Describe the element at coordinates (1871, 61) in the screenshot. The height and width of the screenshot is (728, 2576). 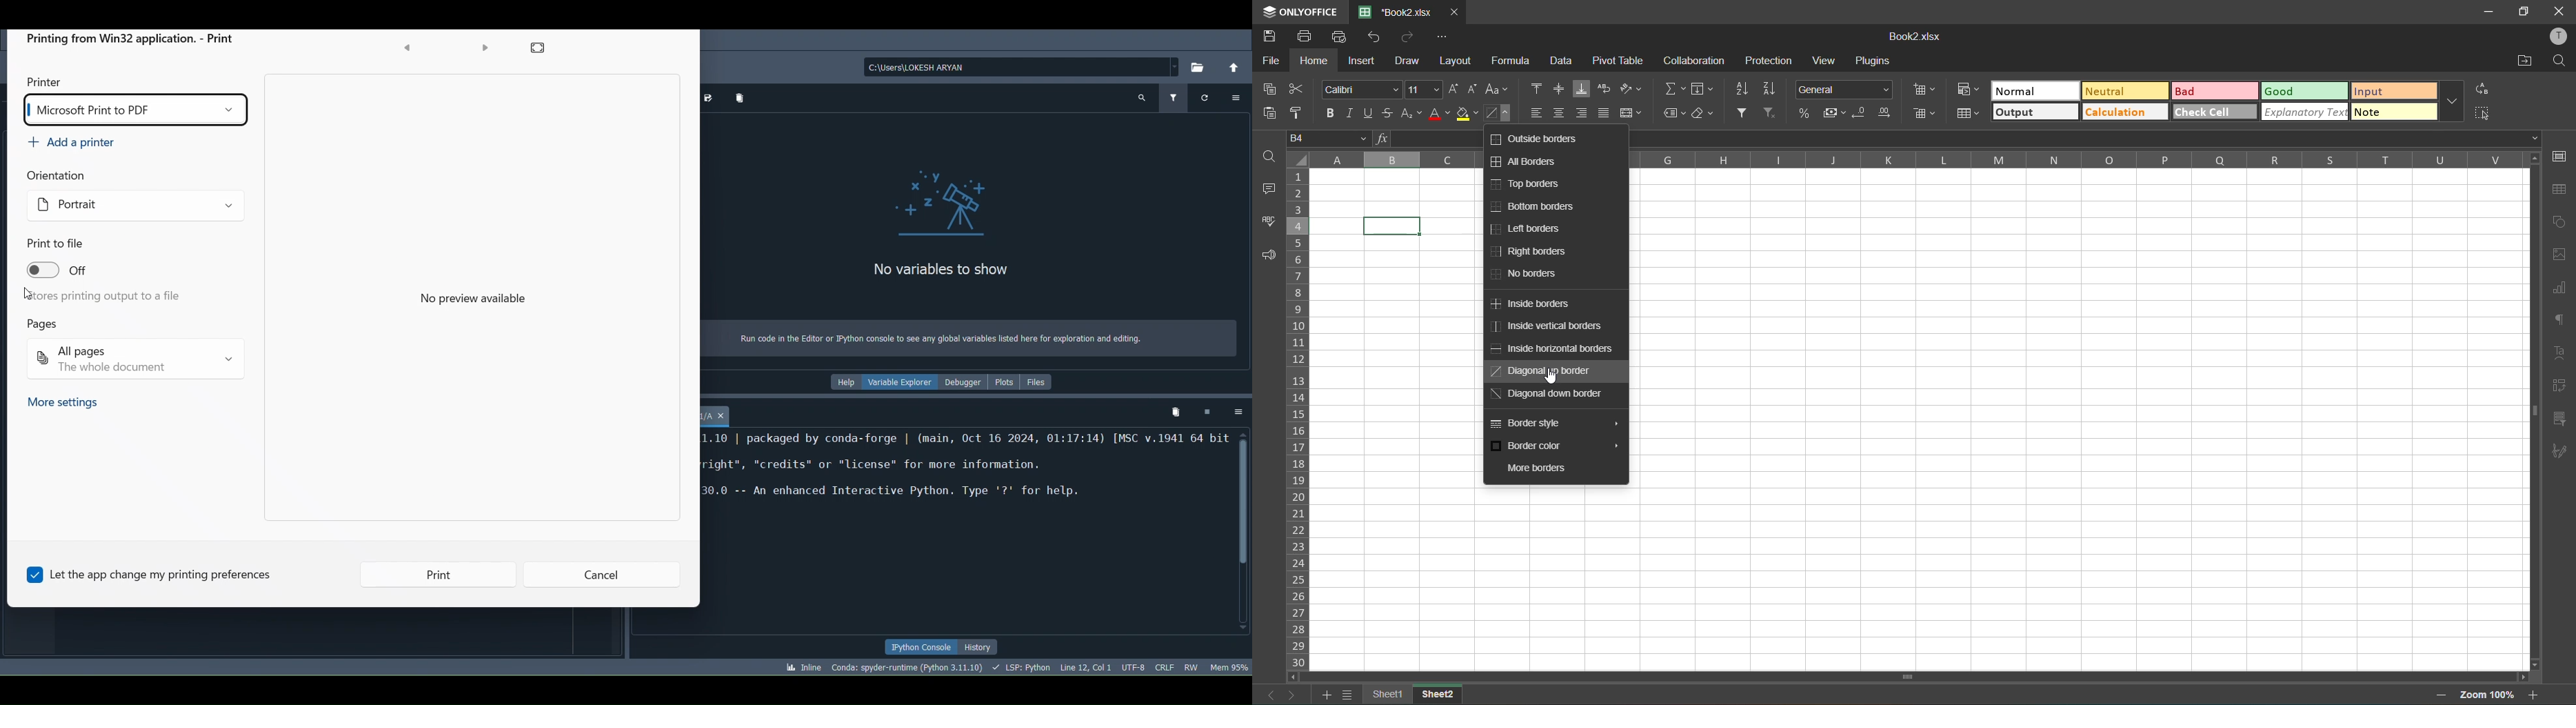
I see `plugins` at that location.